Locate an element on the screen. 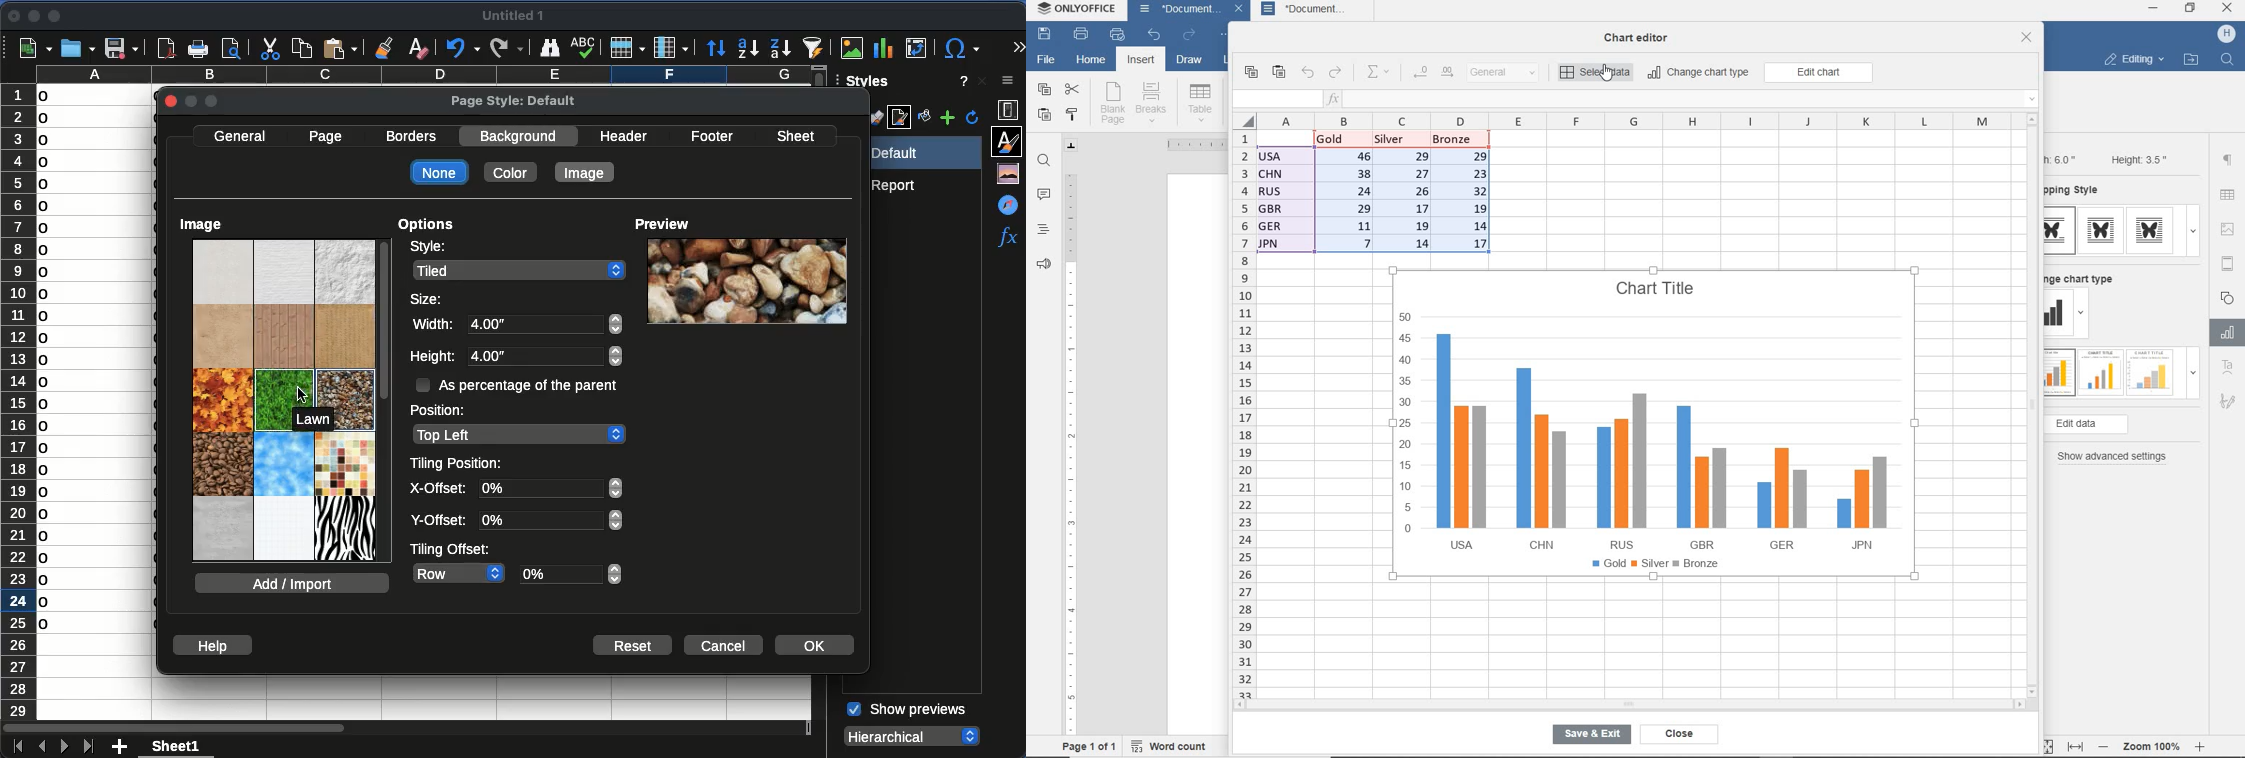 The image size is (2268, 784). next sheet is located at coordinates (62, 747).